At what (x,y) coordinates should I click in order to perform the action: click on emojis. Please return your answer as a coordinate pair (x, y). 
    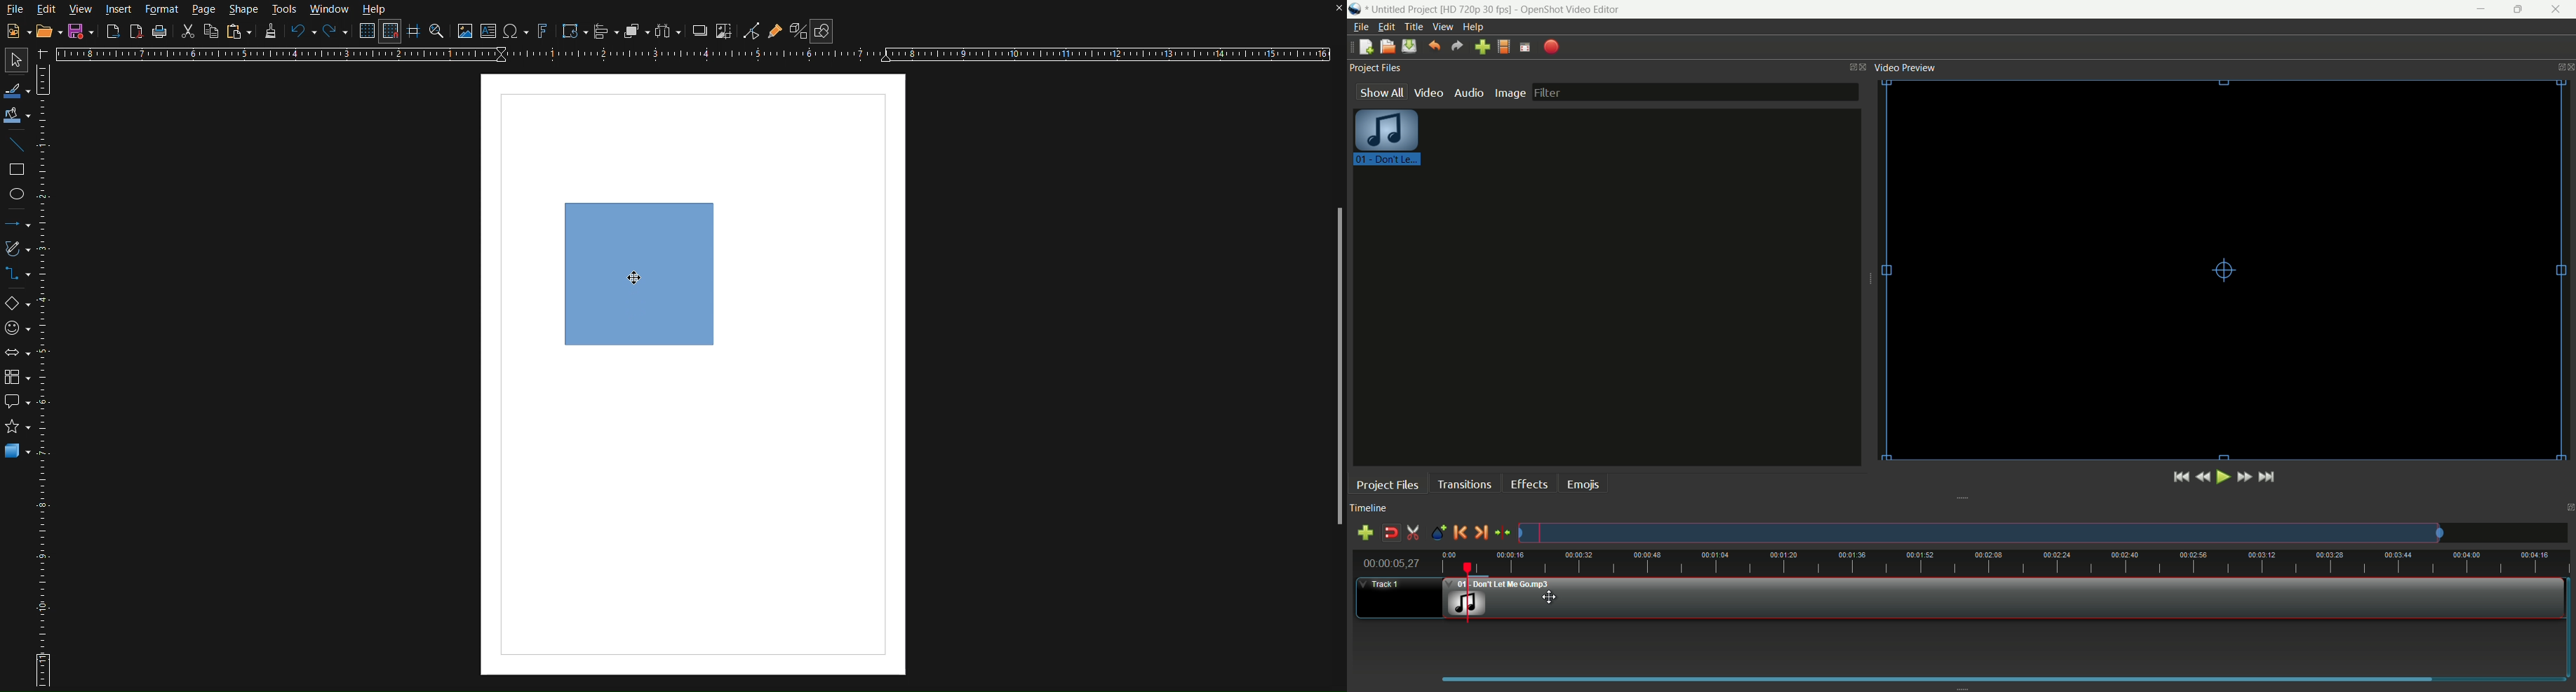
    Looking at the image, I should click on (1583, 484).